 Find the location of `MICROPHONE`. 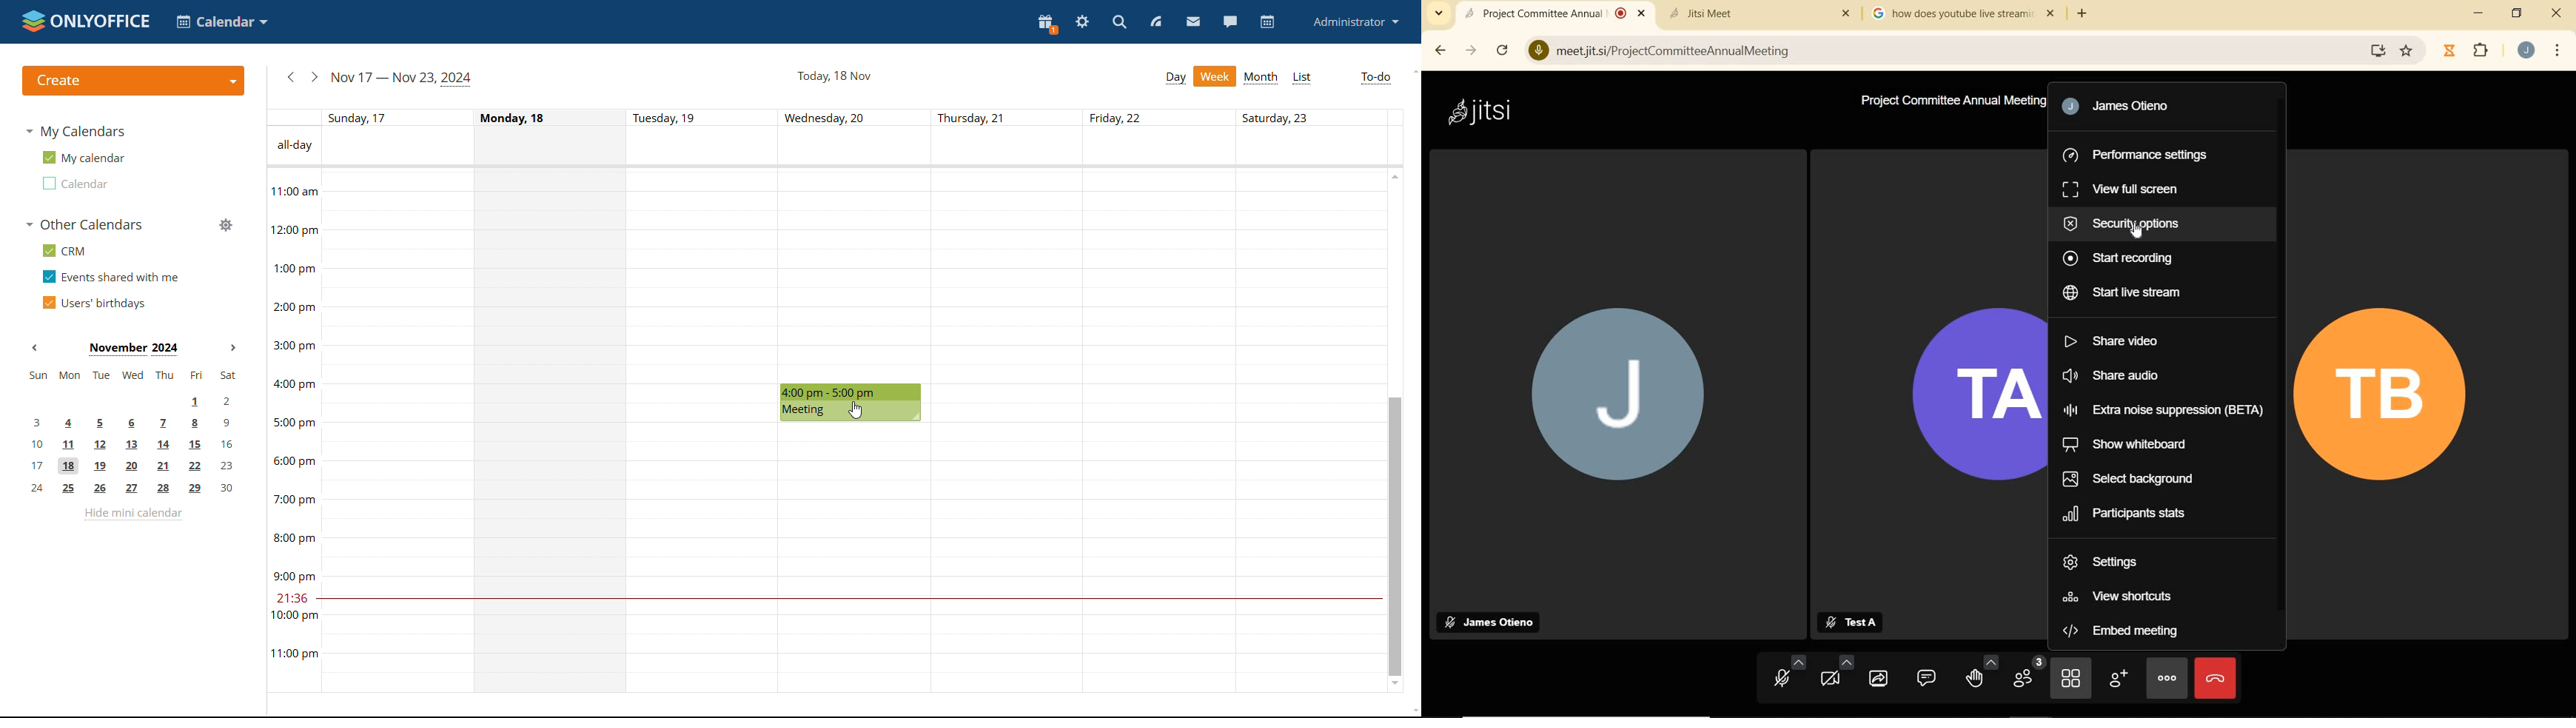

MICROPHONE is located at coordinates (1788, 675).